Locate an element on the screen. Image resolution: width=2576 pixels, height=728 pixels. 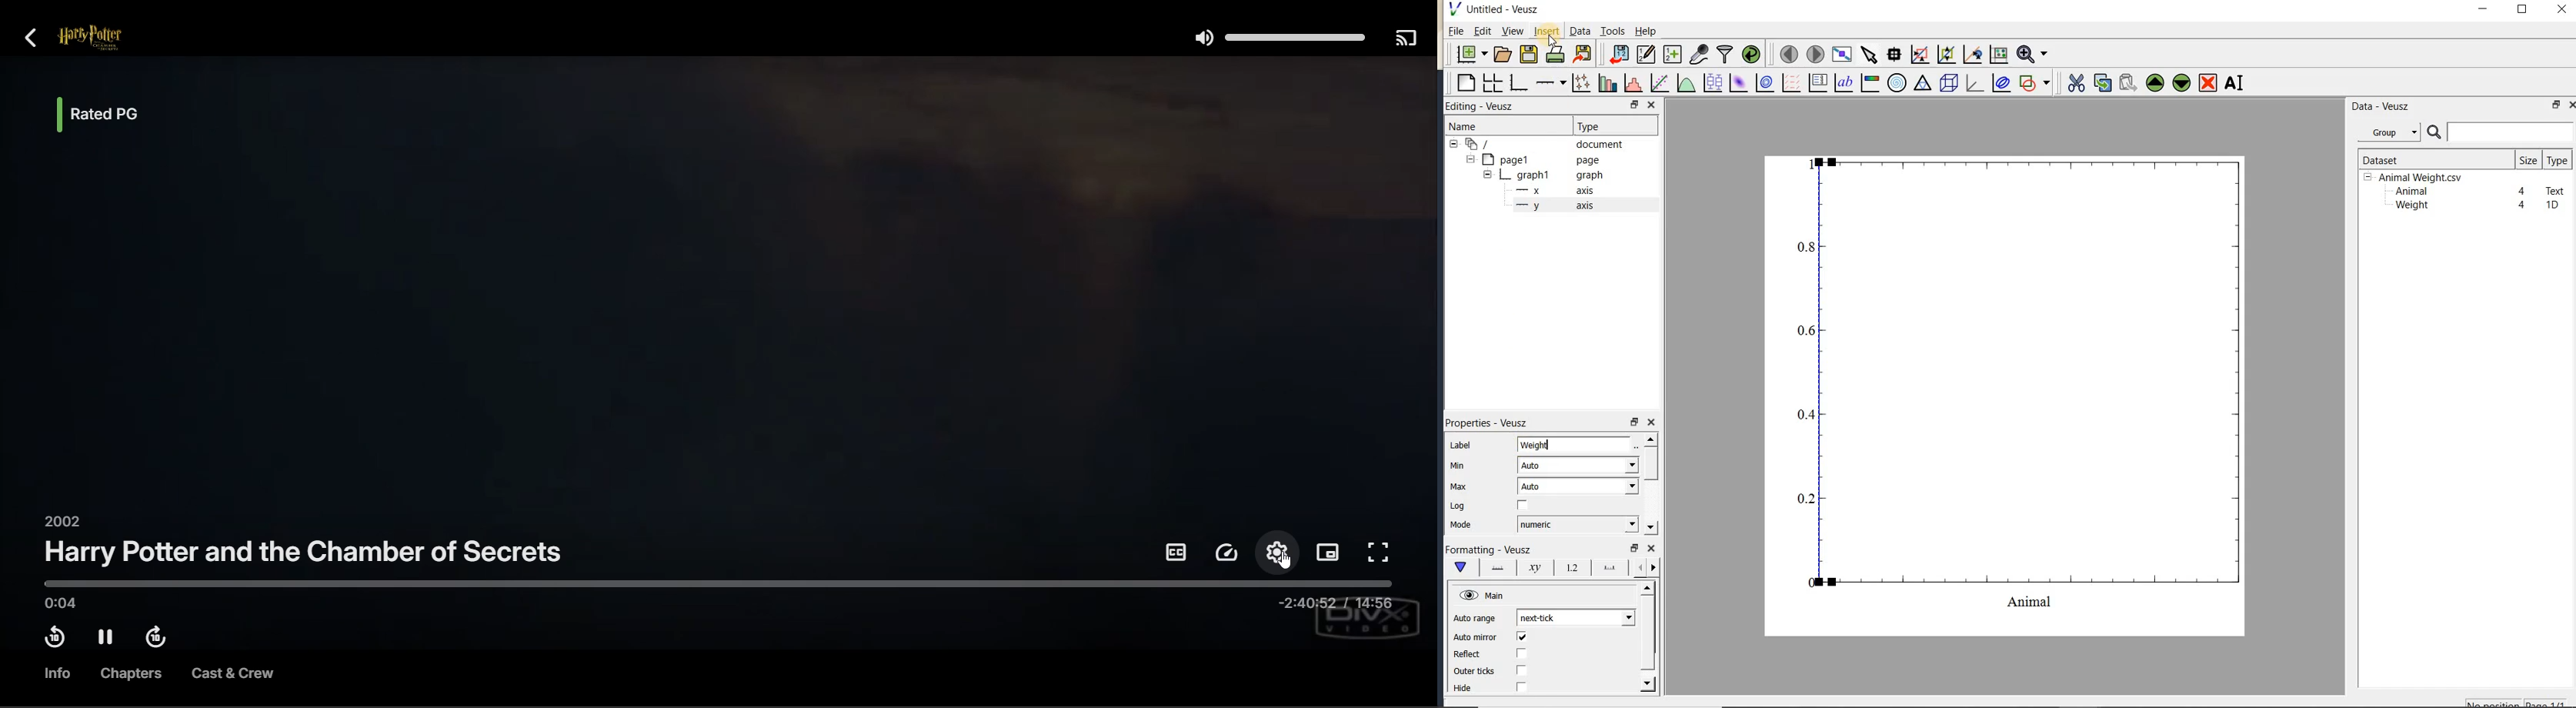
click to zoom out of graph axes is located at coordinates (1947, 54).